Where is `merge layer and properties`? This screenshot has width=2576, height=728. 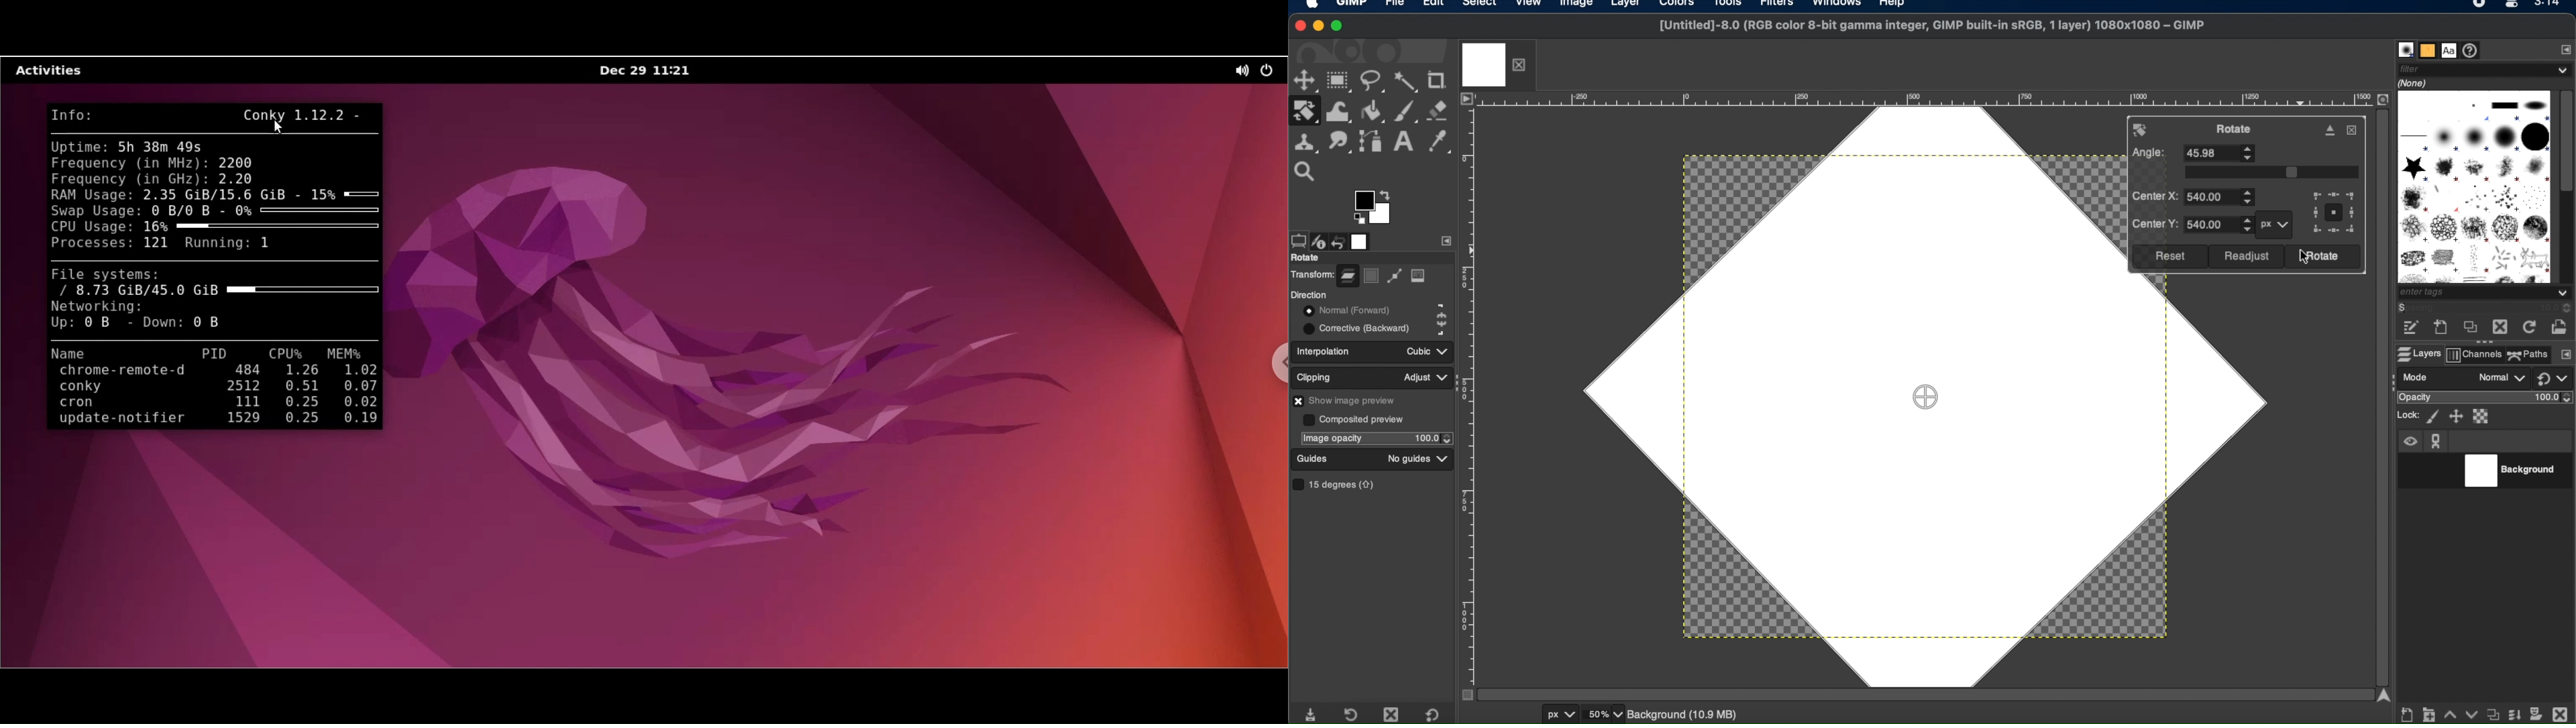 merge layer and properties is located at coordinates (2512, 711).